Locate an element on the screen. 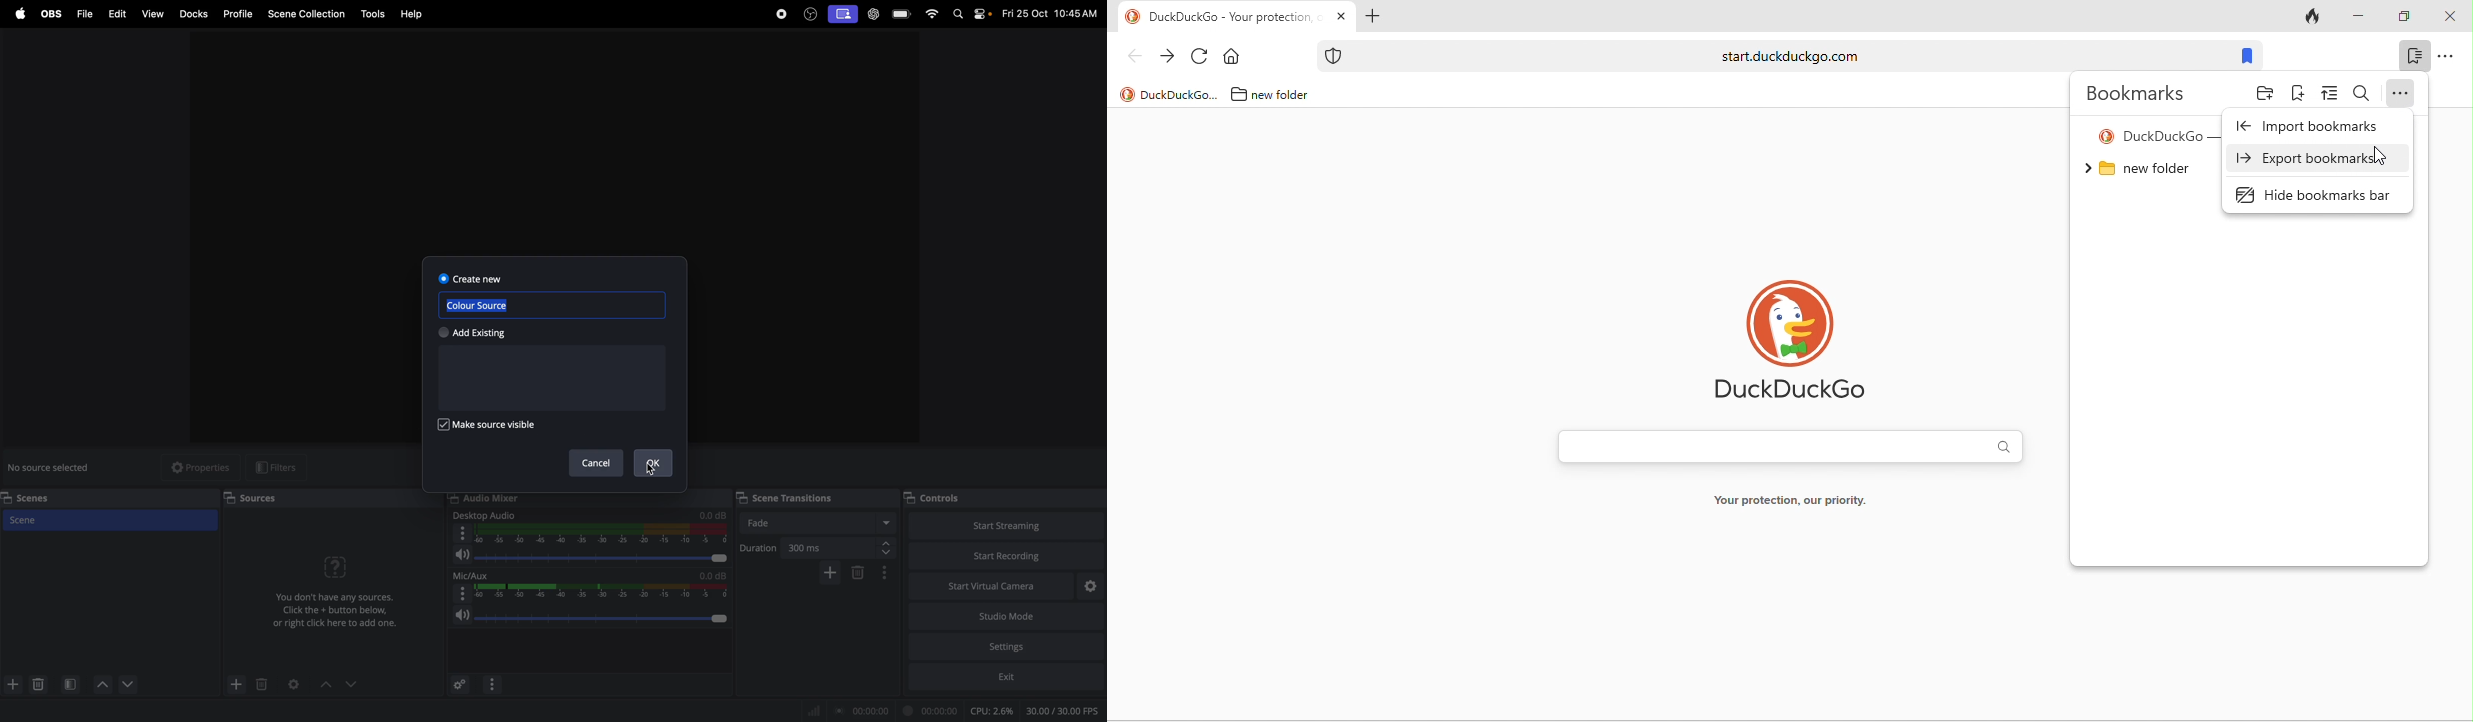  obs window is located at coordinates (553, 140).